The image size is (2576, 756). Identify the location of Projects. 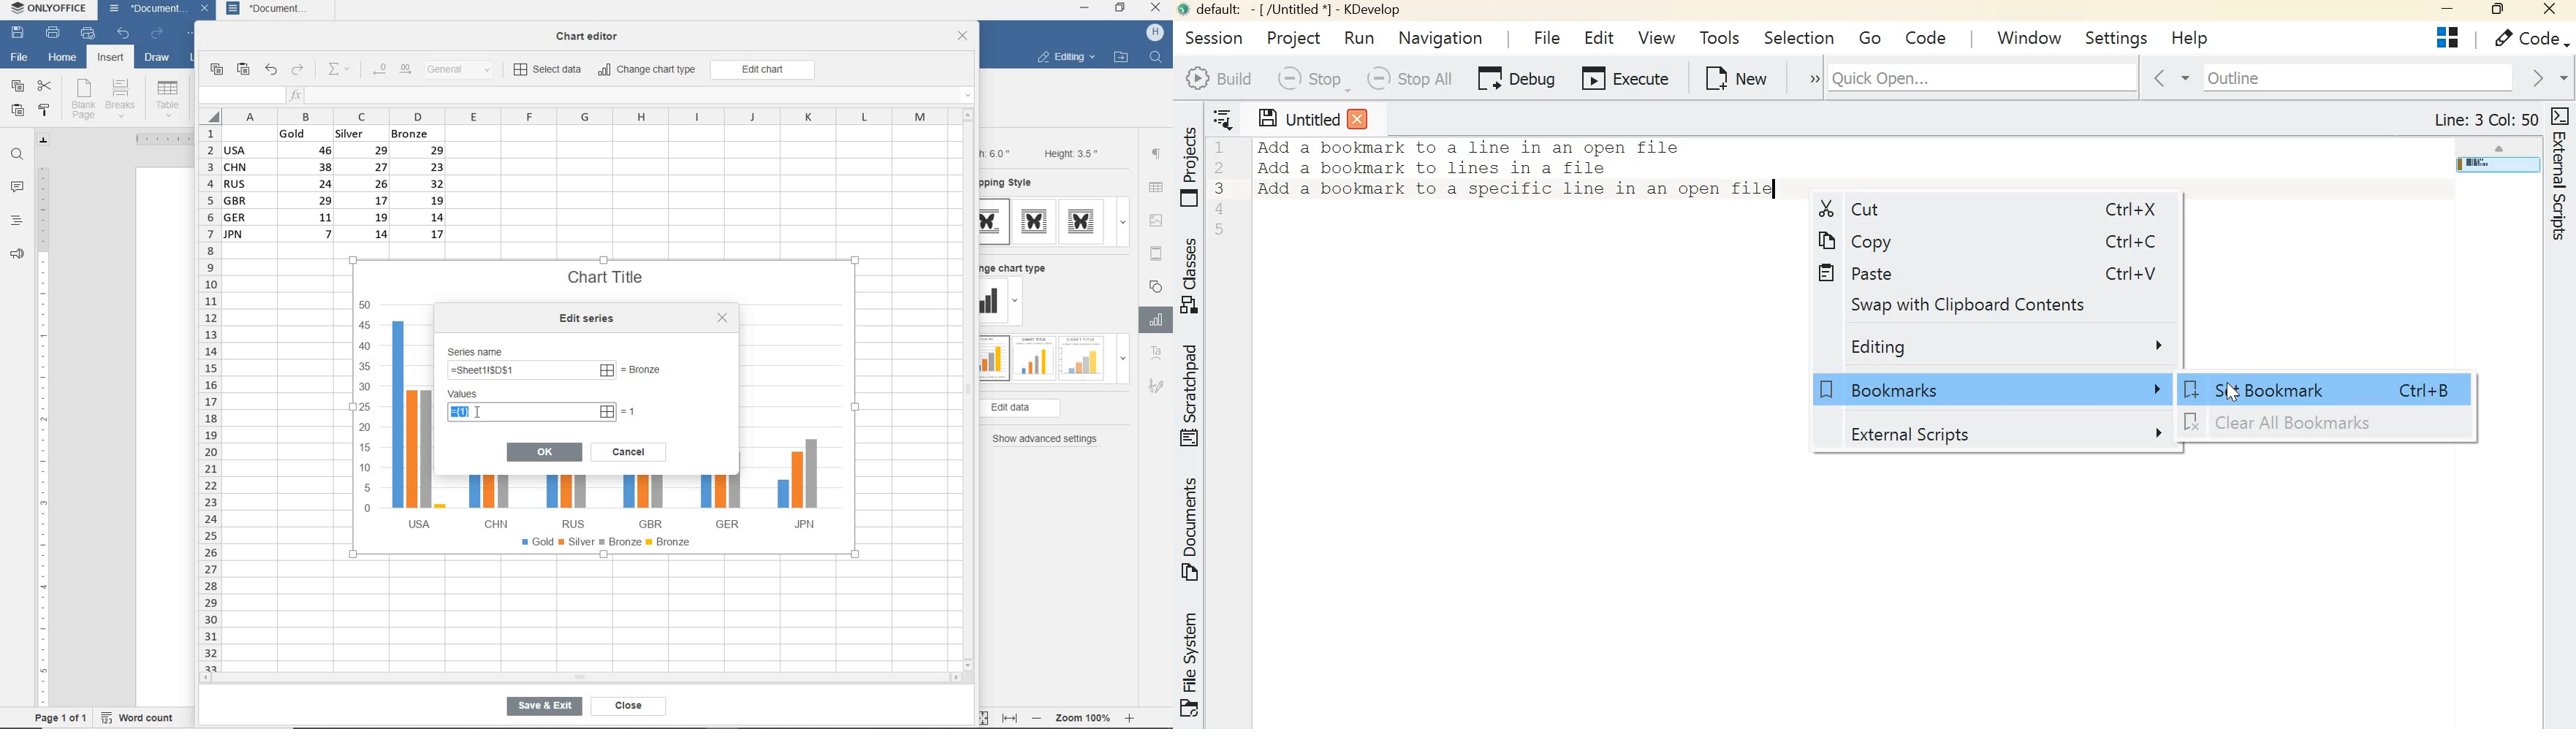
(1190, 167).